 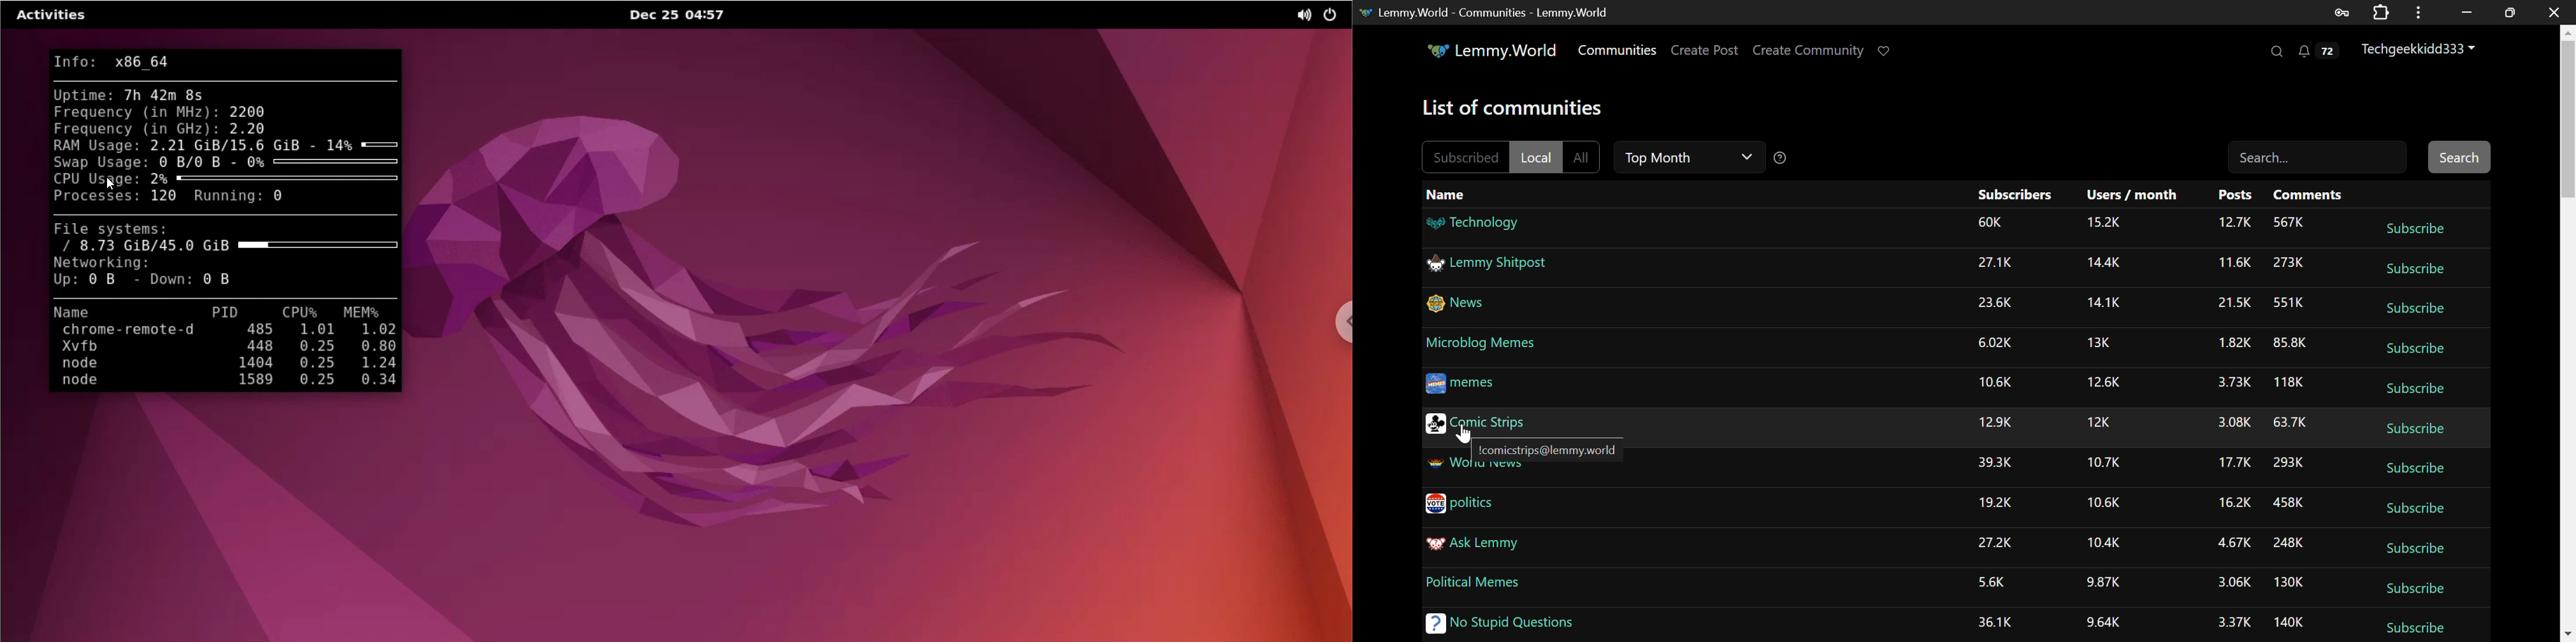 What do you see at coordinates (1996, 303) in the screenshot?
I see `Amount` at bounding box center [1996, 303].